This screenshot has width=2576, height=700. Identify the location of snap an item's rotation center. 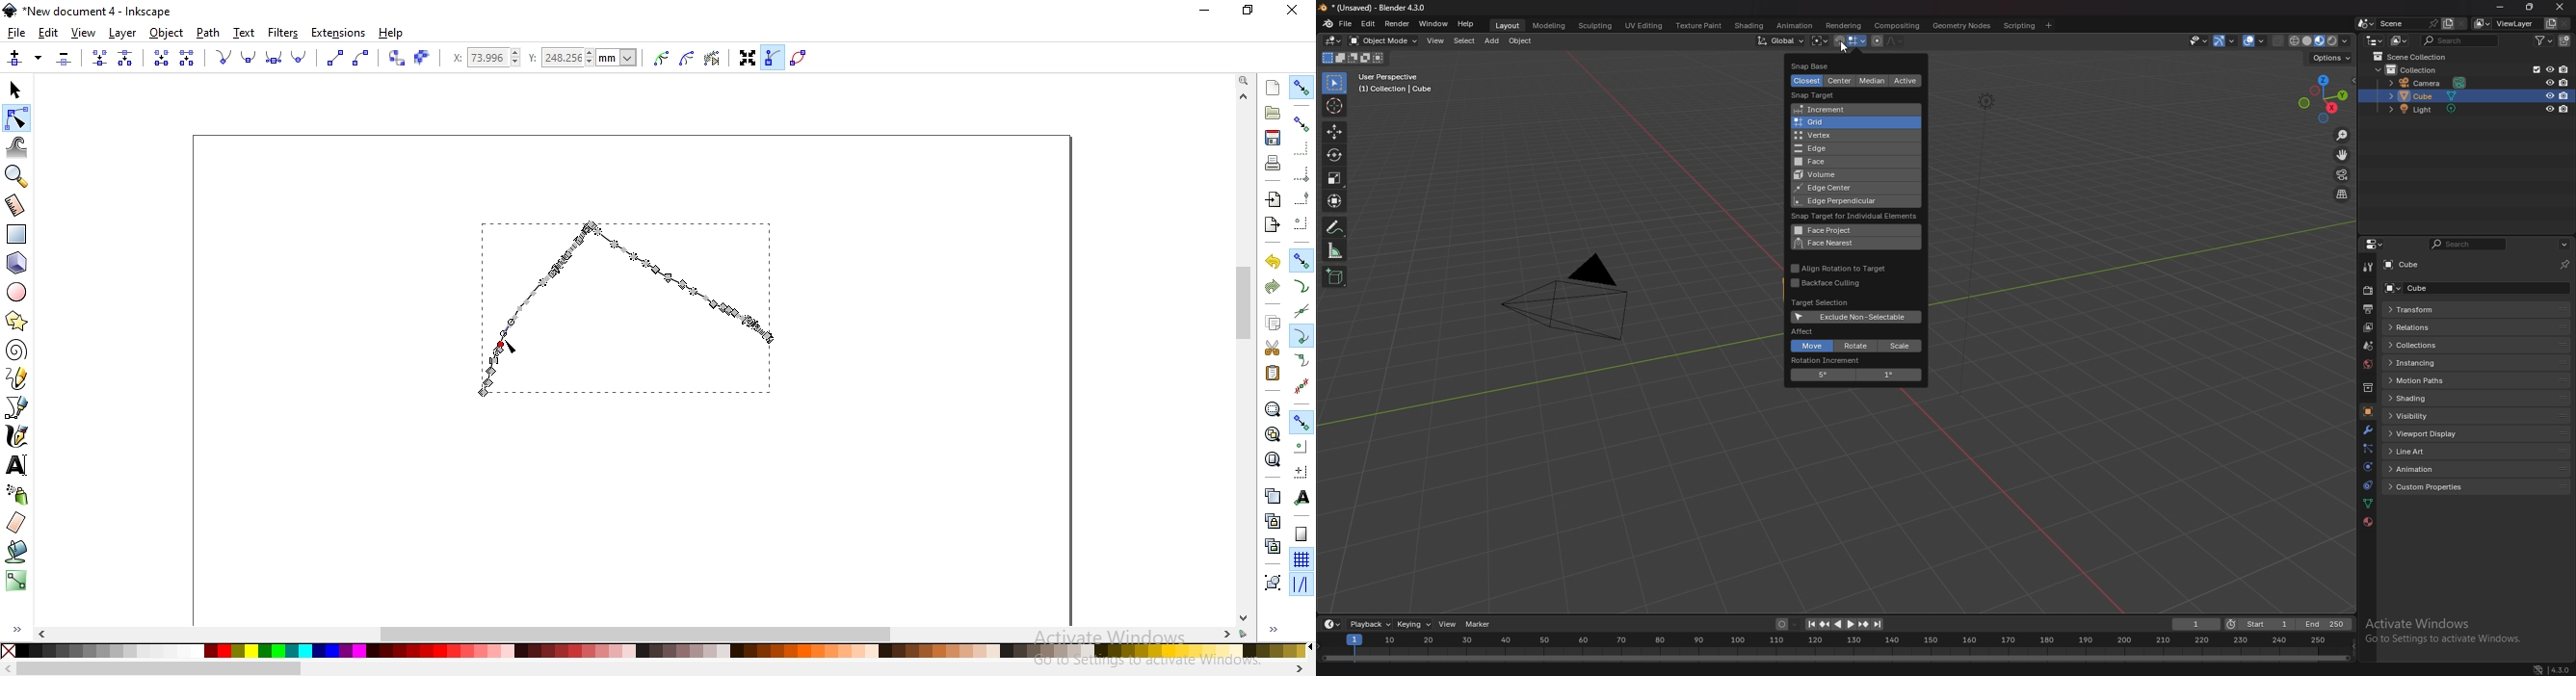
(1301, 471).